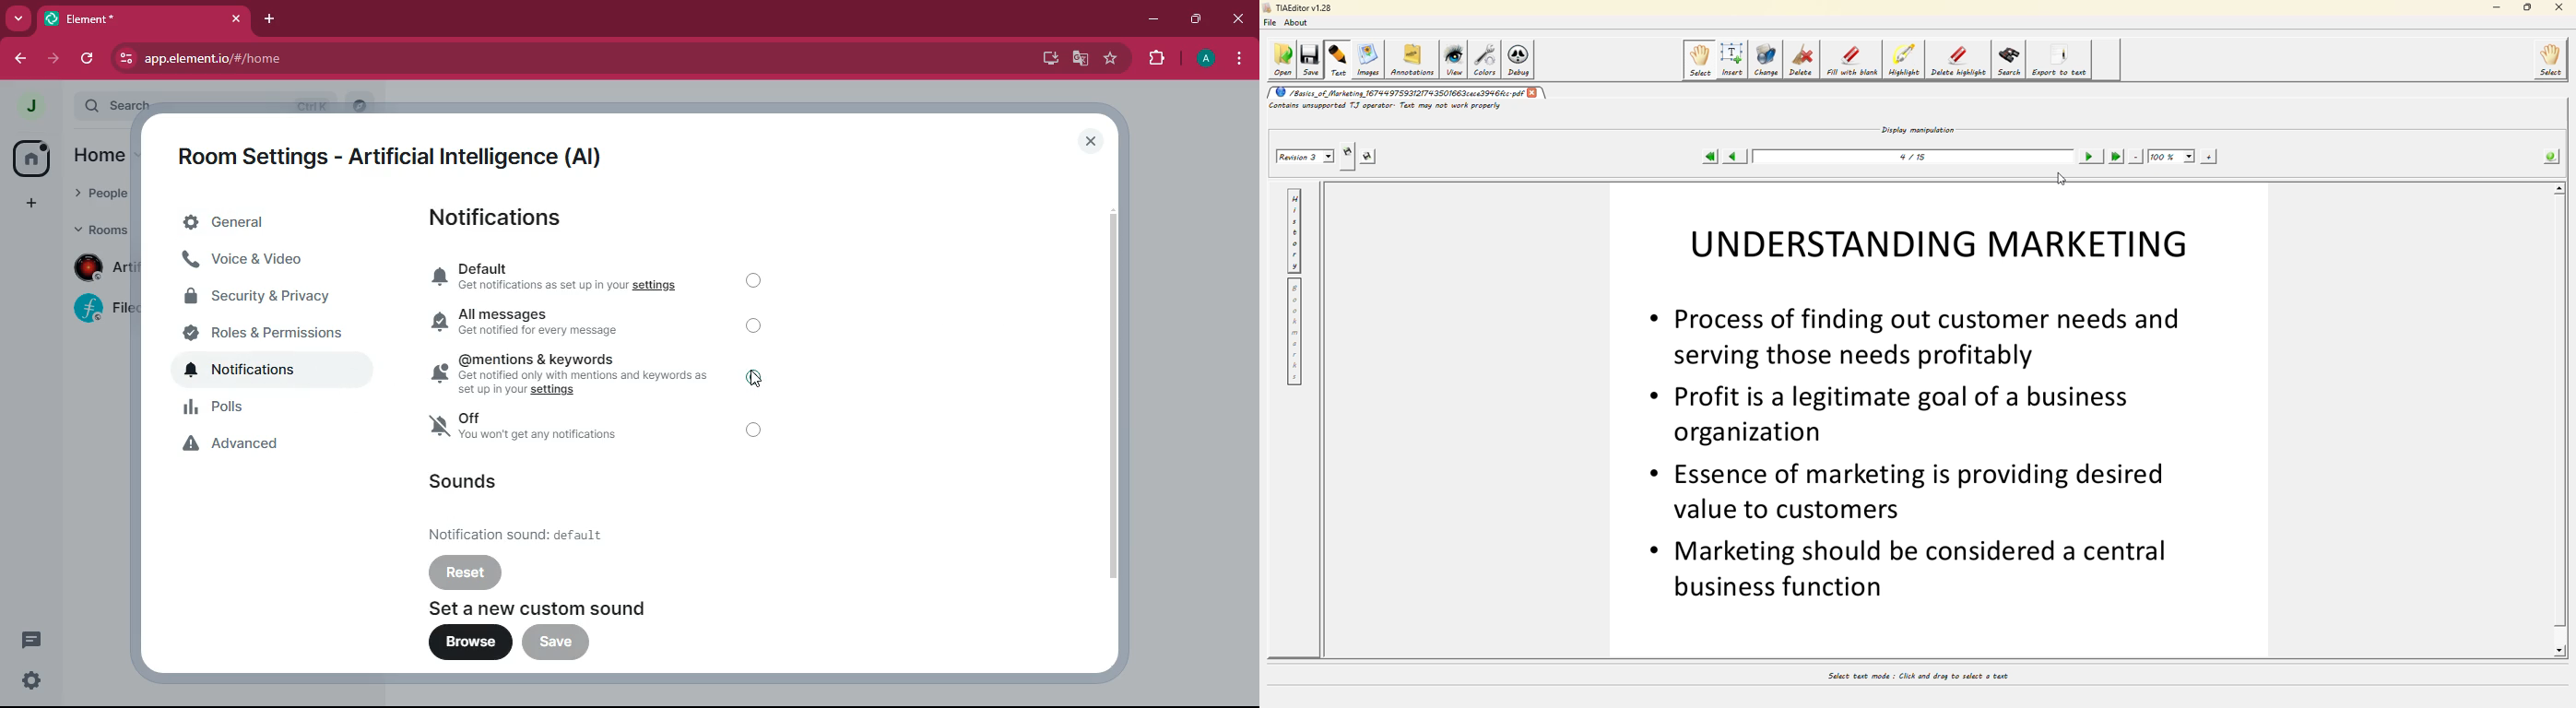 Image resolution: width=2576 pixels, height=728 pixels. I want to click on minimize, so click(1155, 18).